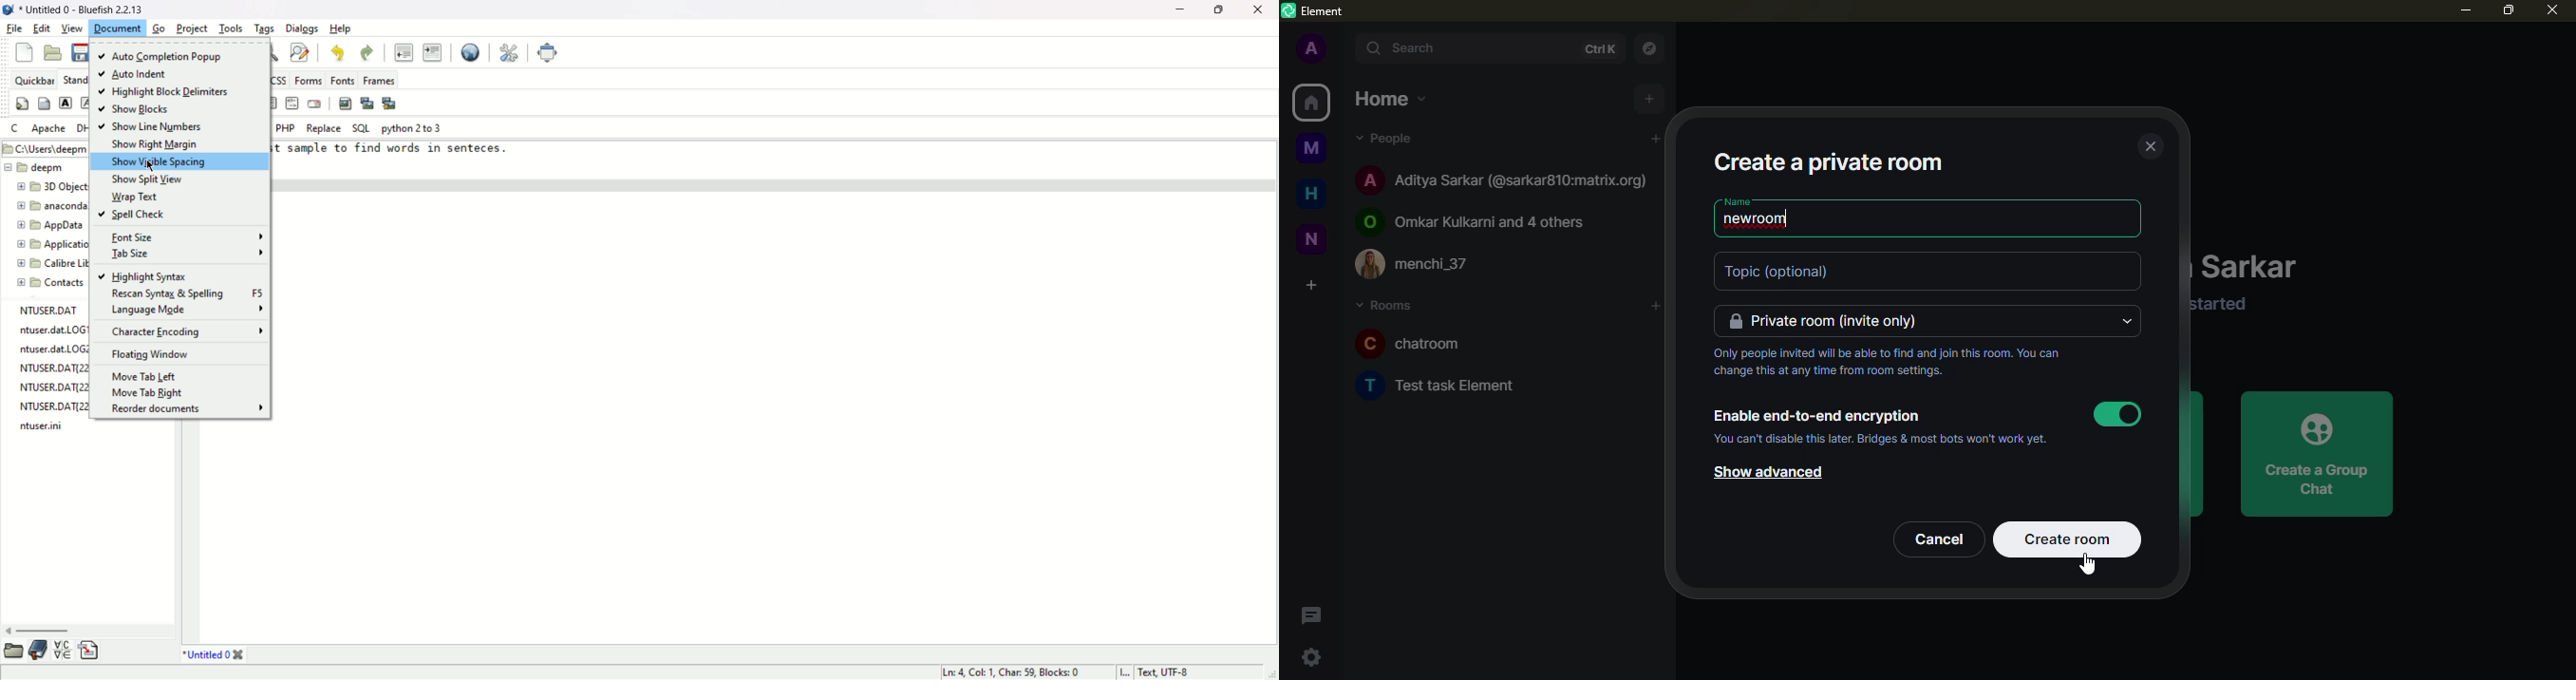 The image size is (2576, 700). What do you see at coordinates (1831, 159) in the screenshot?
I see `create a private room` at bounding box center [1831, 159].